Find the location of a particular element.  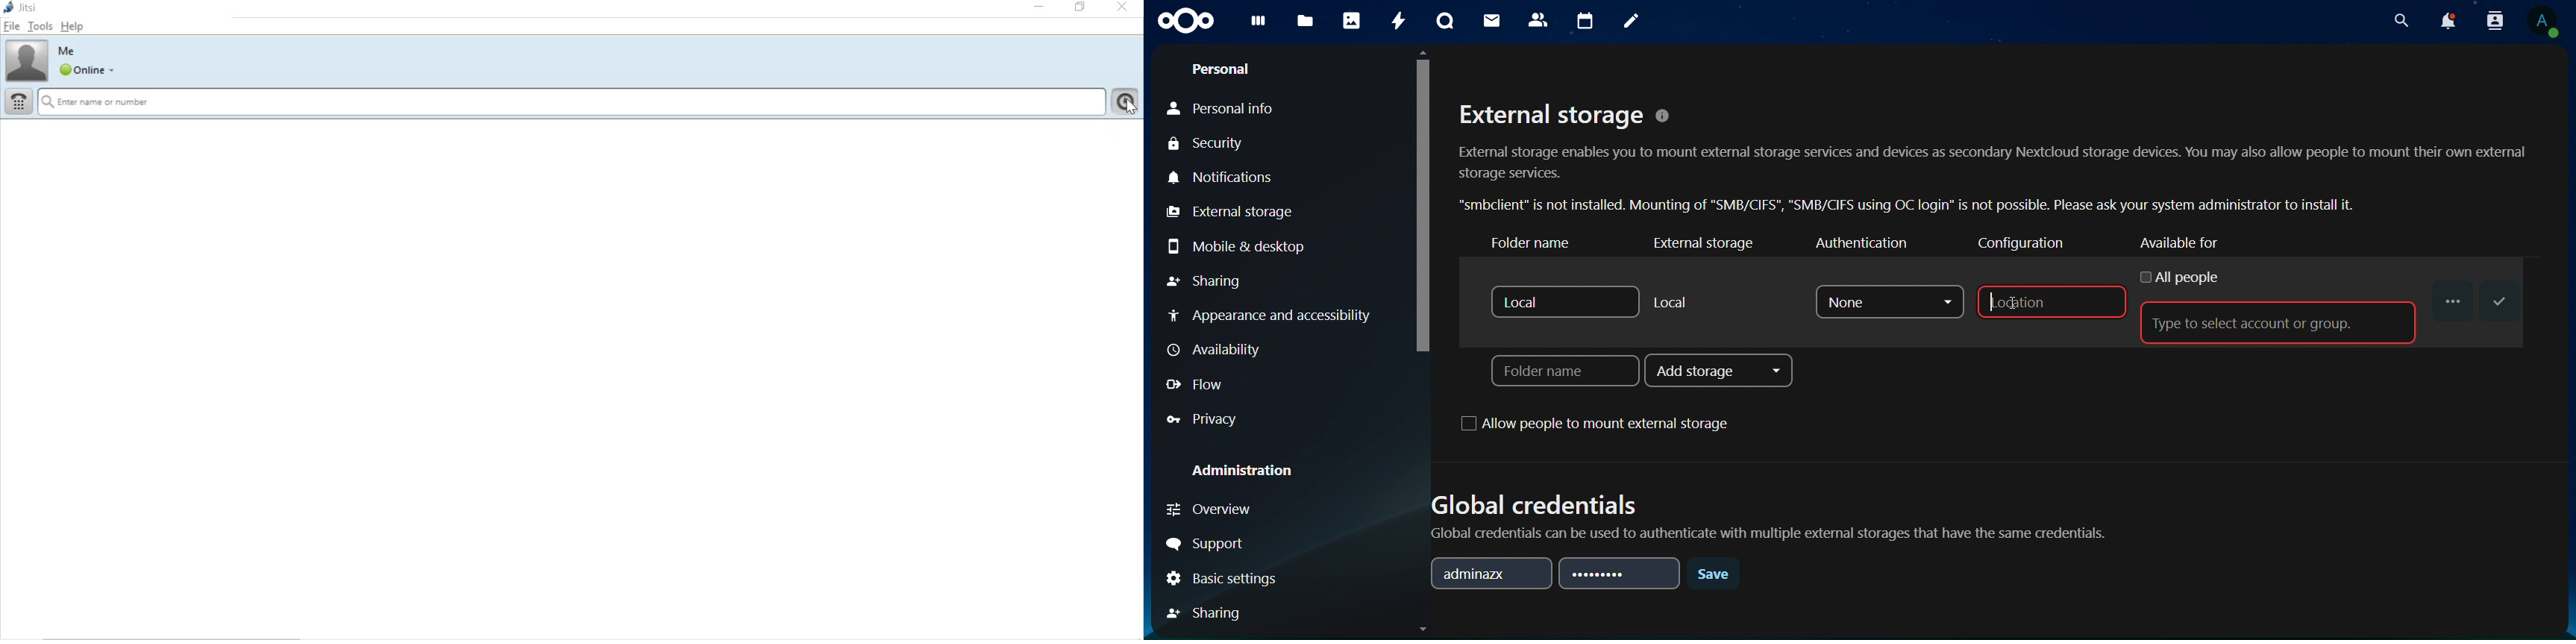

all people is located at coordinates (2179, 277).